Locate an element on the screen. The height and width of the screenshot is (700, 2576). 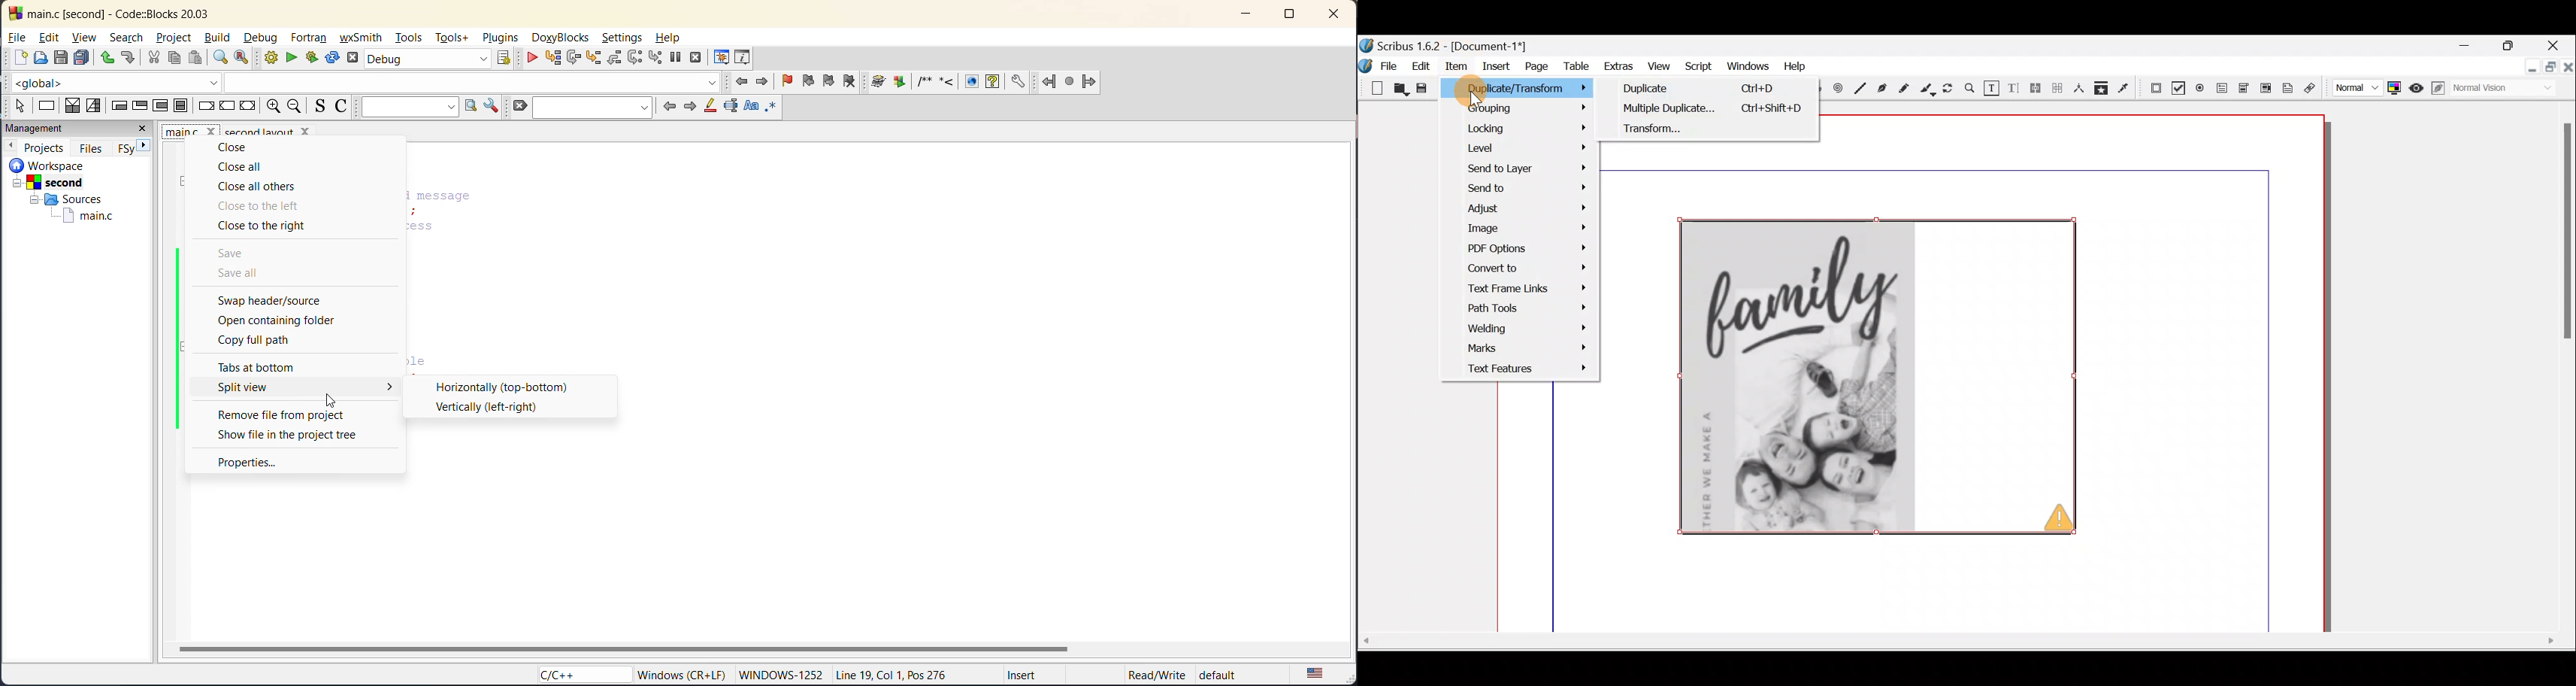
instruction is located at coordinates (47, 107).